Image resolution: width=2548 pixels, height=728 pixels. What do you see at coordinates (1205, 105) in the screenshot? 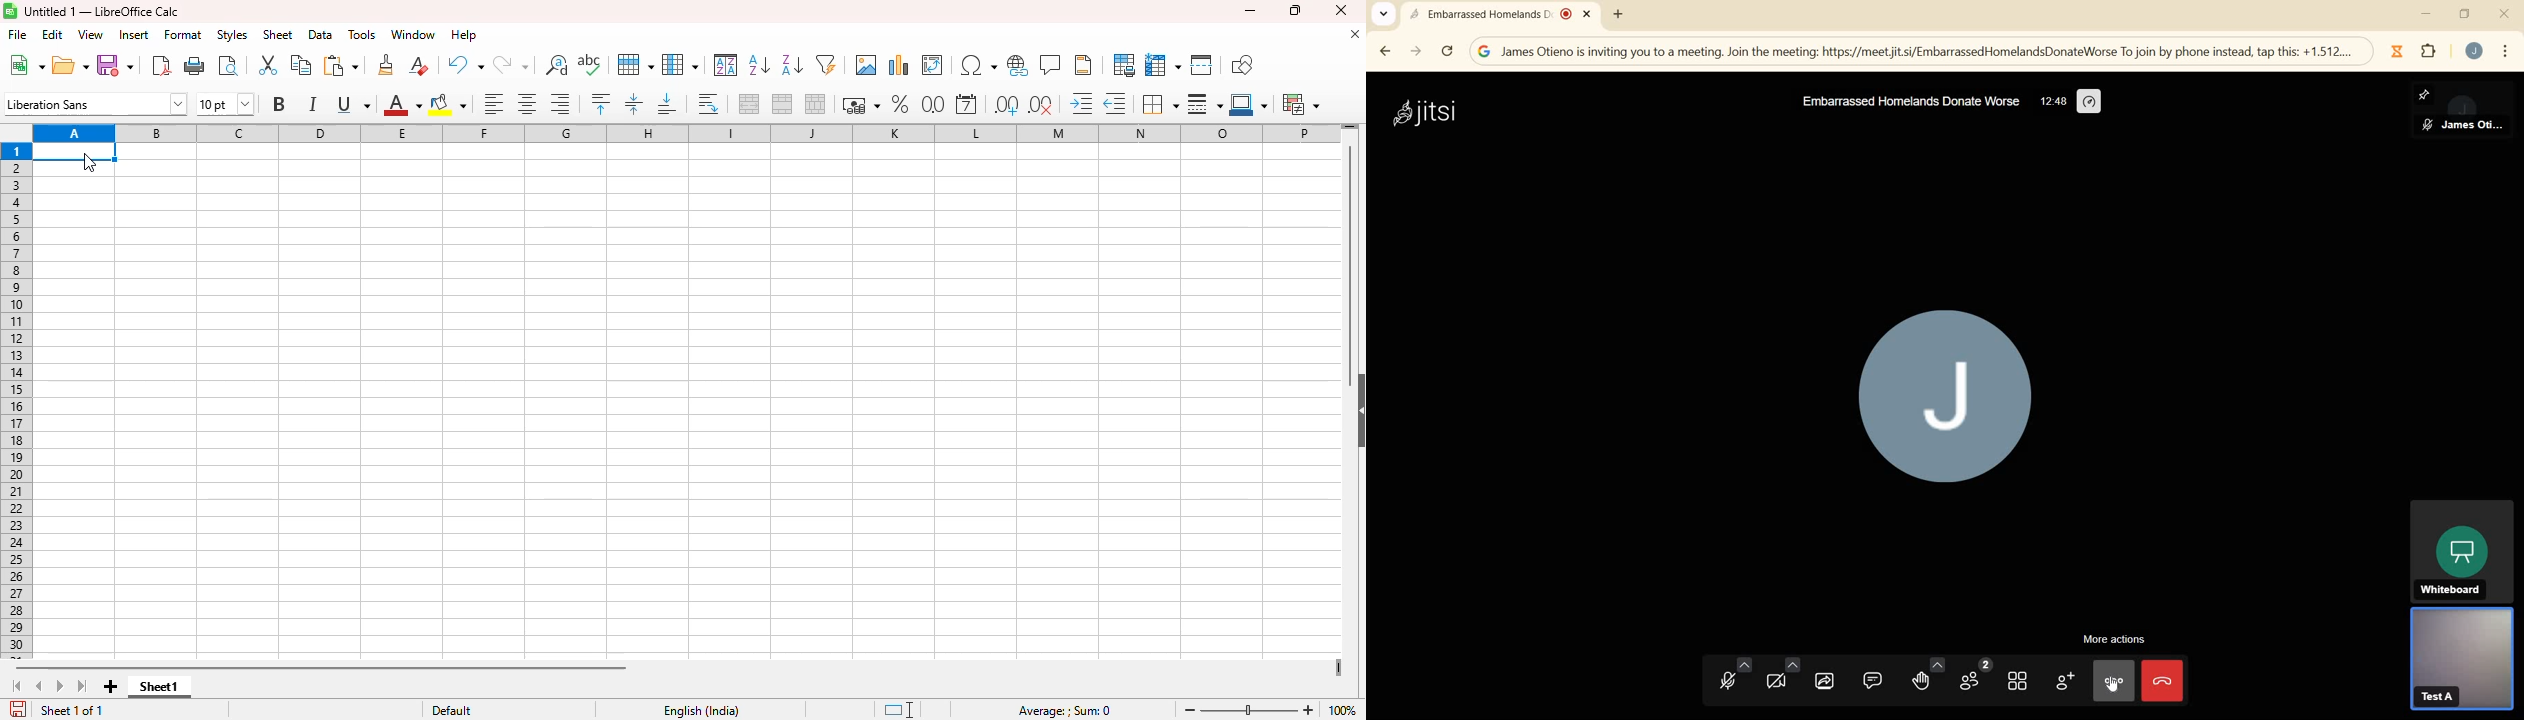
I see `border style` at bounding box center [1205, 105].